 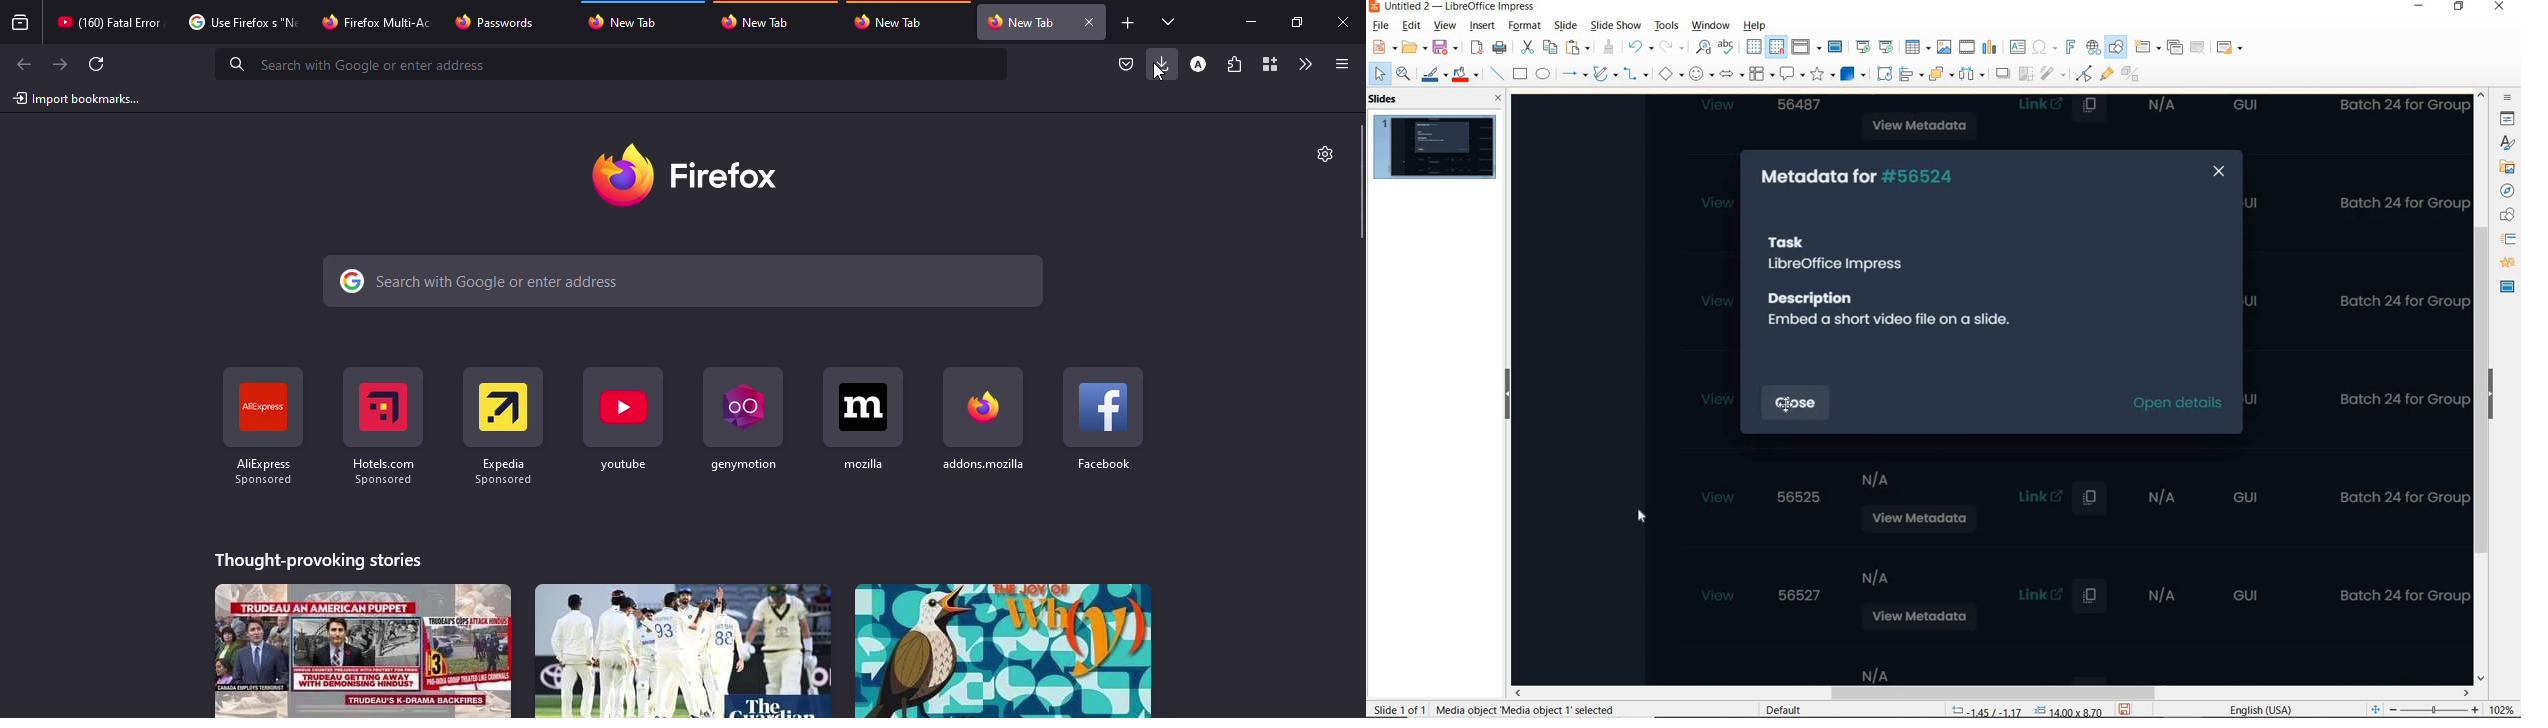 What do you see at coordinates (1128, 23) in the screenshot?
I see `add tab` at bounding box center [1128, 23].